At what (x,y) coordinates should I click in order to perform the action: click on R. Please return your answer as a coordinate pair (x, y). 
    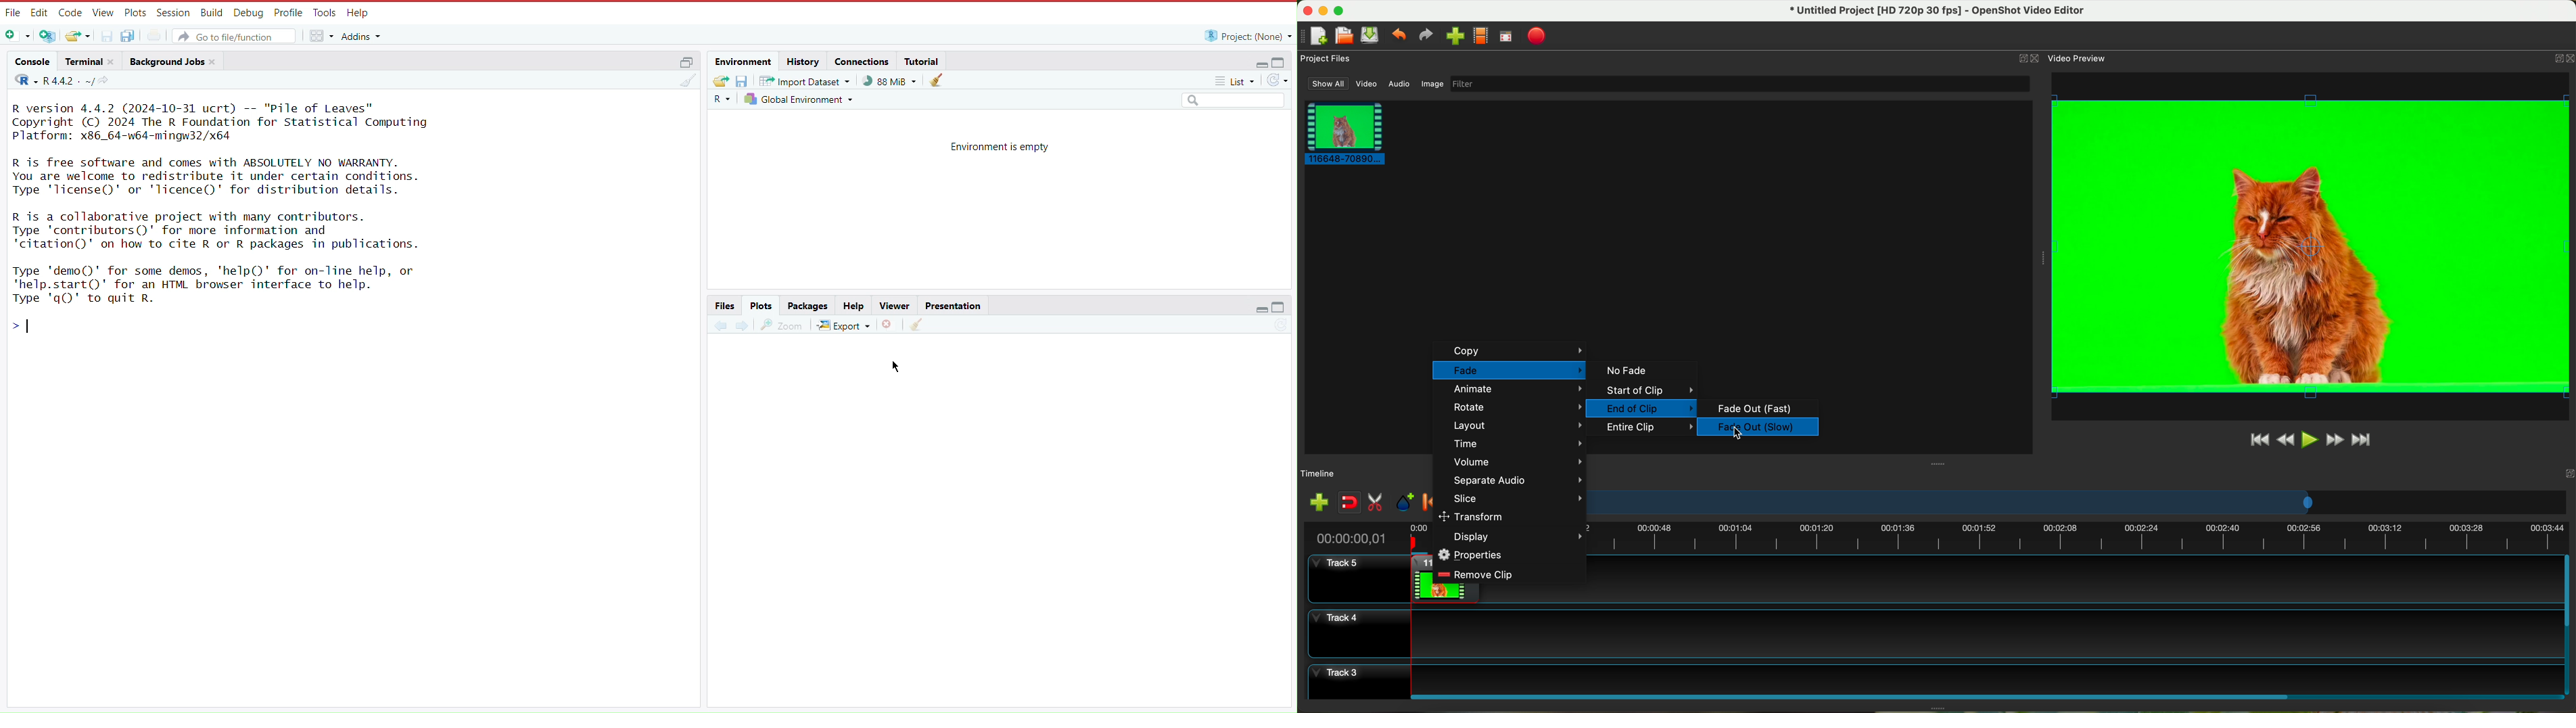
    Looking at the image, I should click on (724, 99).